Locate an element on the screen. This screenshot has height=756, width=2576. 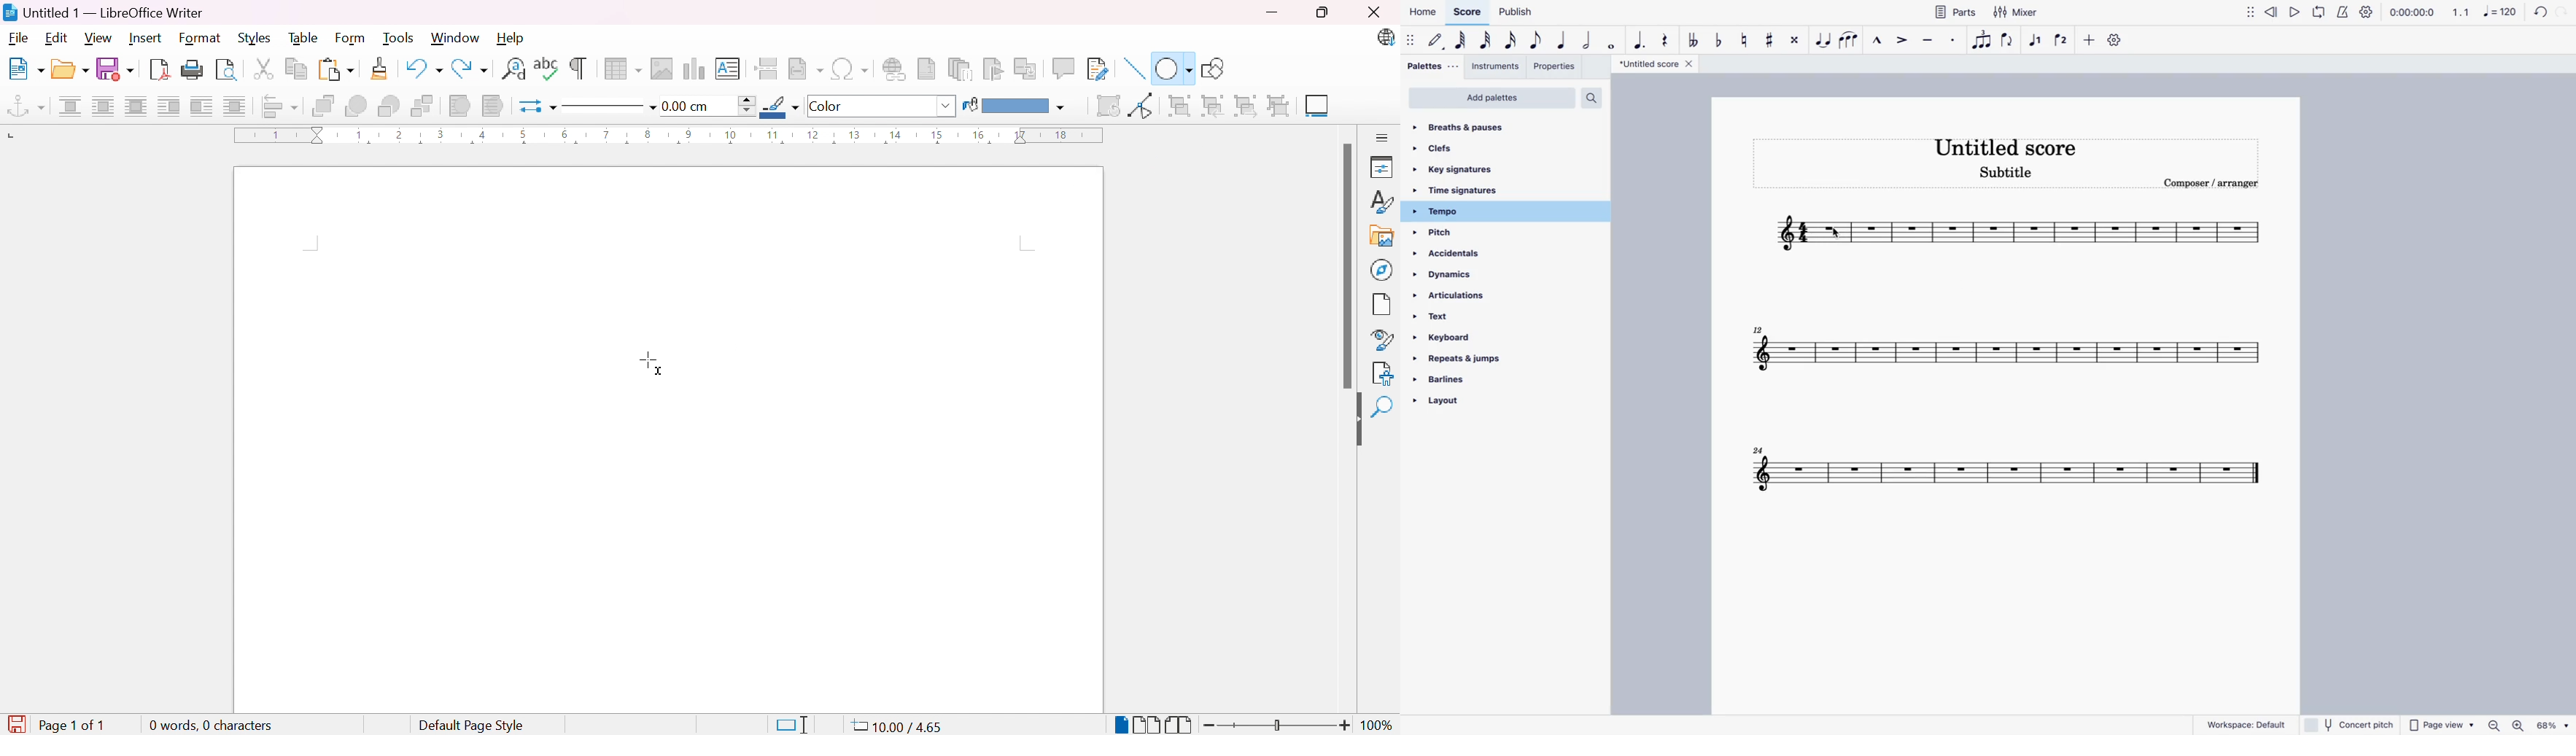
Scale is located at coordinates (667, 135).